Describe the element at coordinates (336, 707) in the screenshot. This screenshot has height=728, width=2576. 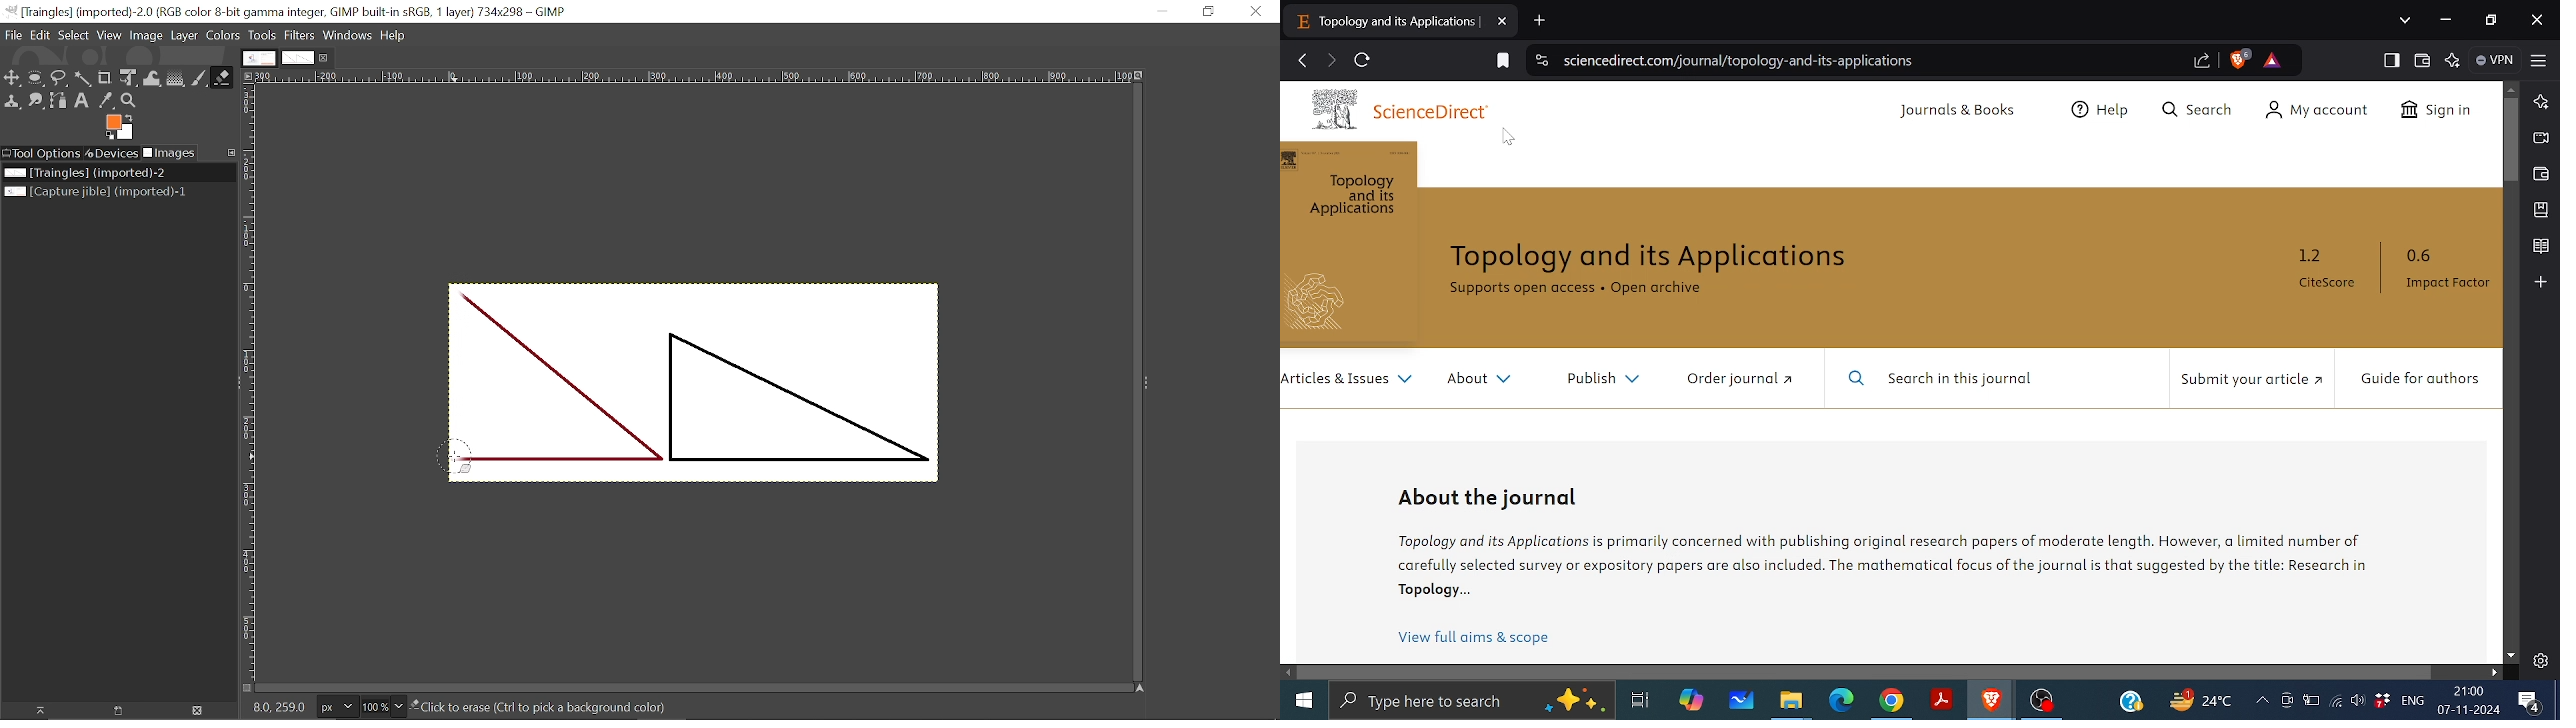
I see `Current image units` at that location.